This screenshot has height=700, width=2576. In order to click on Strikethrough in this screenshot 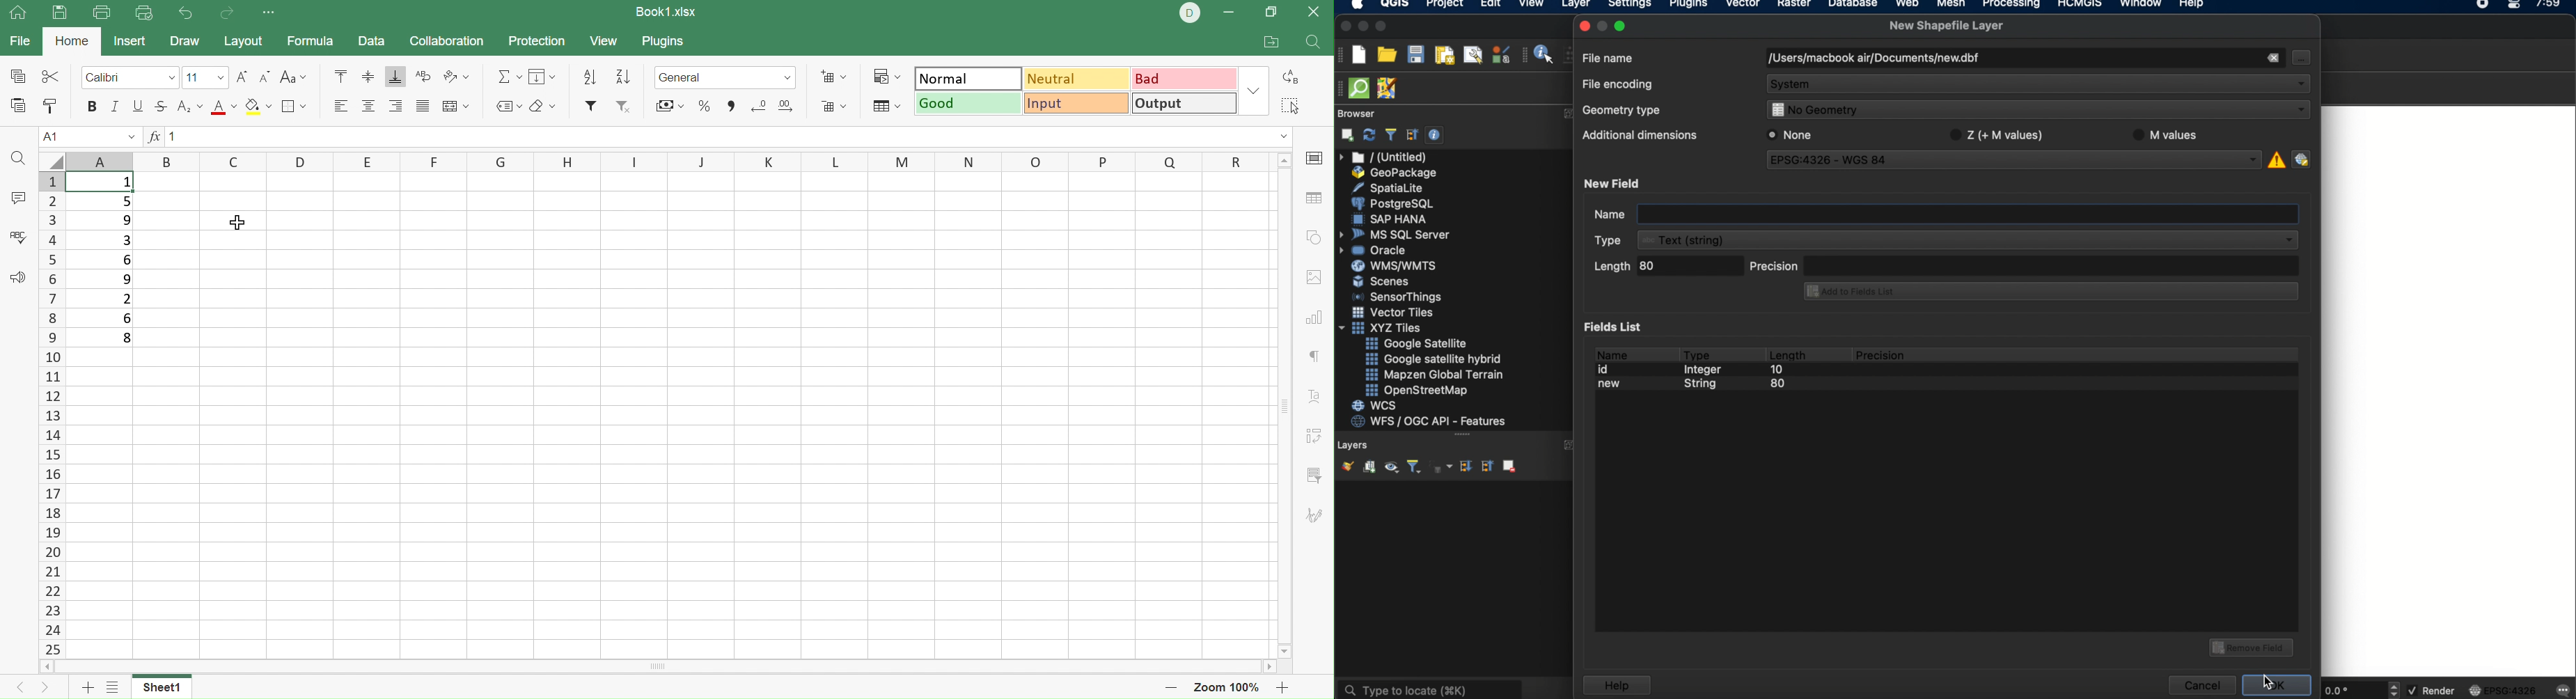, I will do `click(160, 106)`.